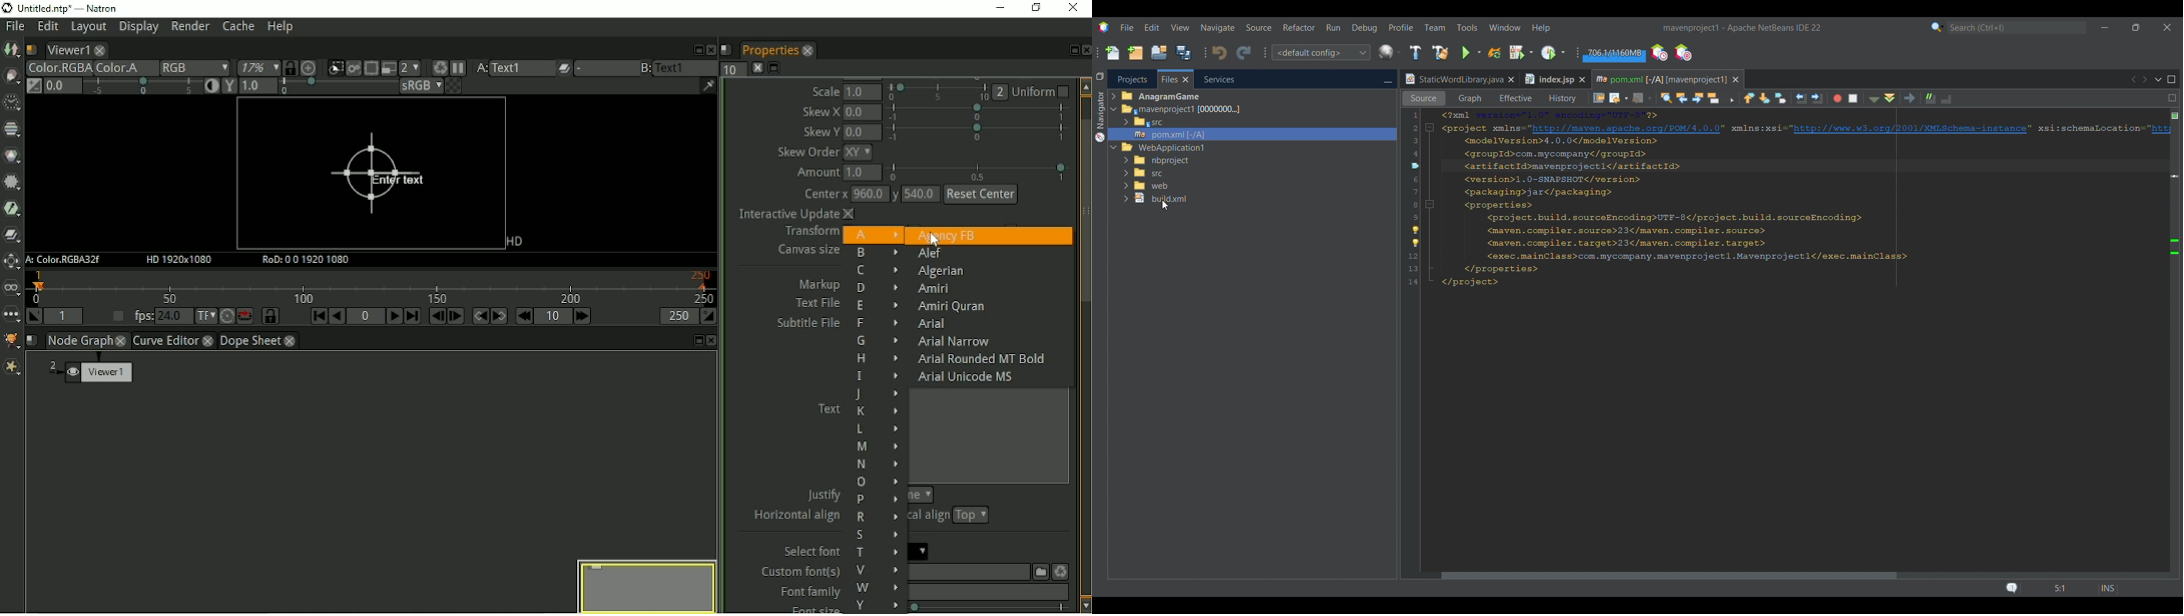 This screenshot has height=616, width=2184. I want to click on Current selection highlighted, so click(1176, 79).